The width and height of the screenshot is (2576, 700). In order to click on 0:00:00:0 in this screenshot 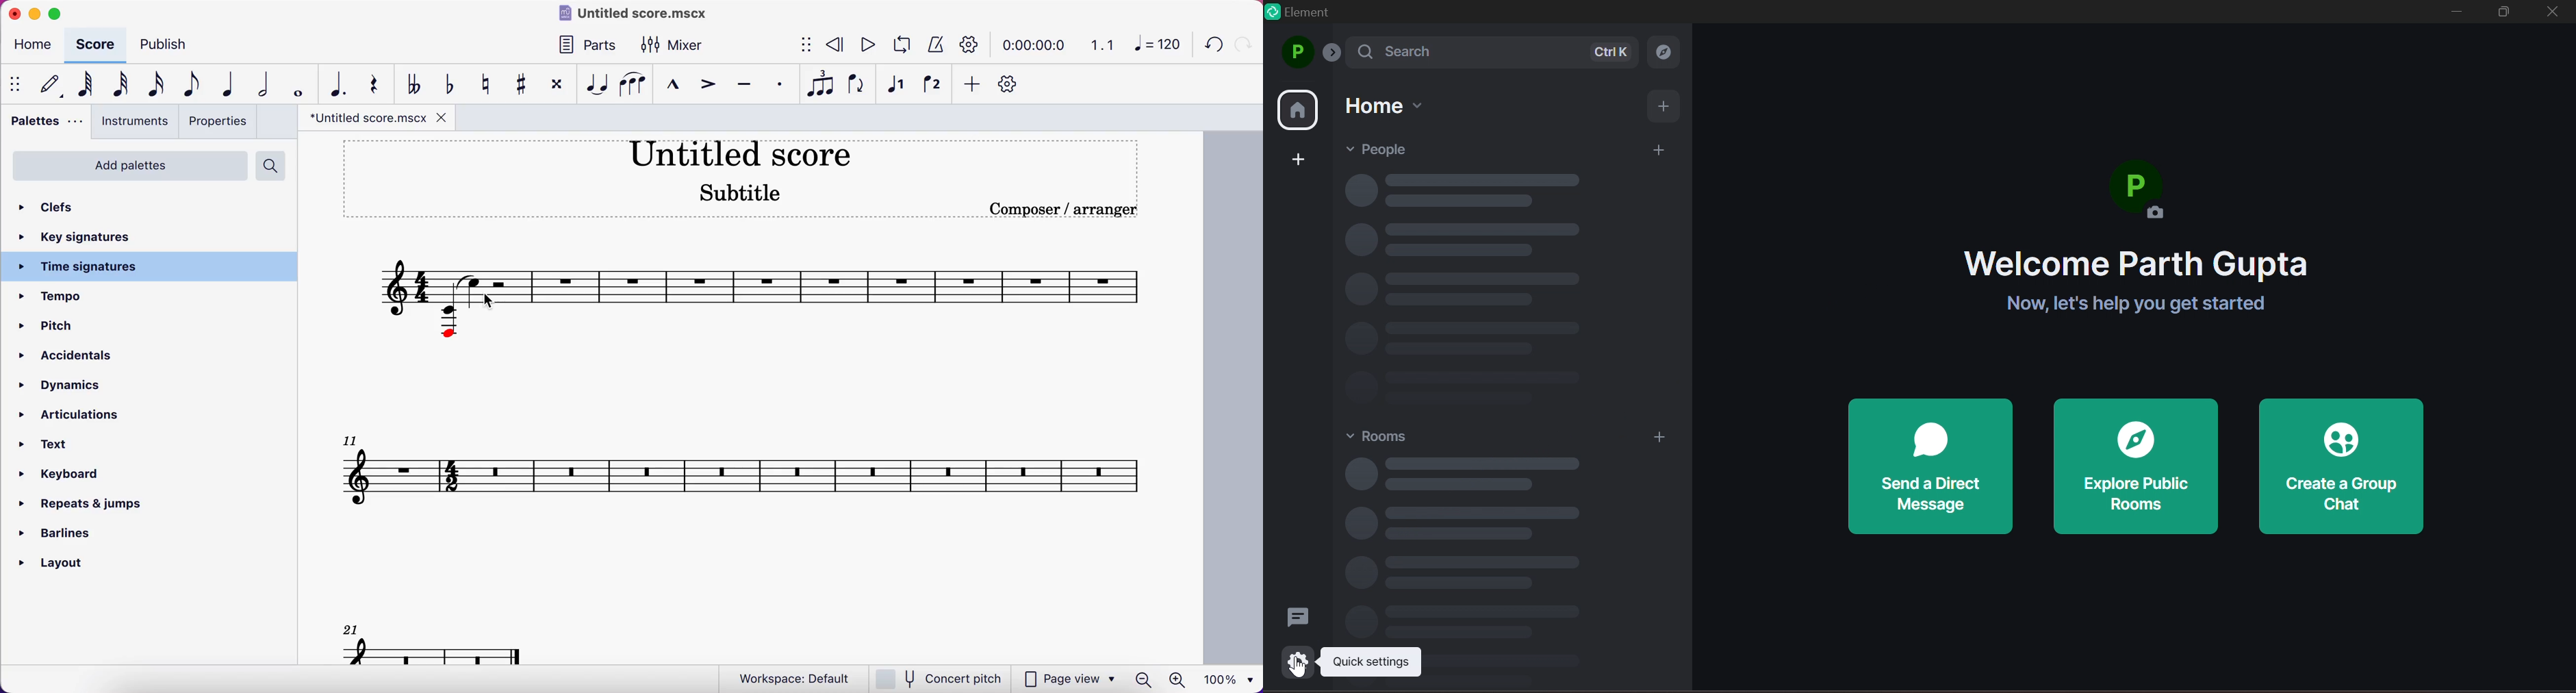, I will do `click(1033, 44)`.